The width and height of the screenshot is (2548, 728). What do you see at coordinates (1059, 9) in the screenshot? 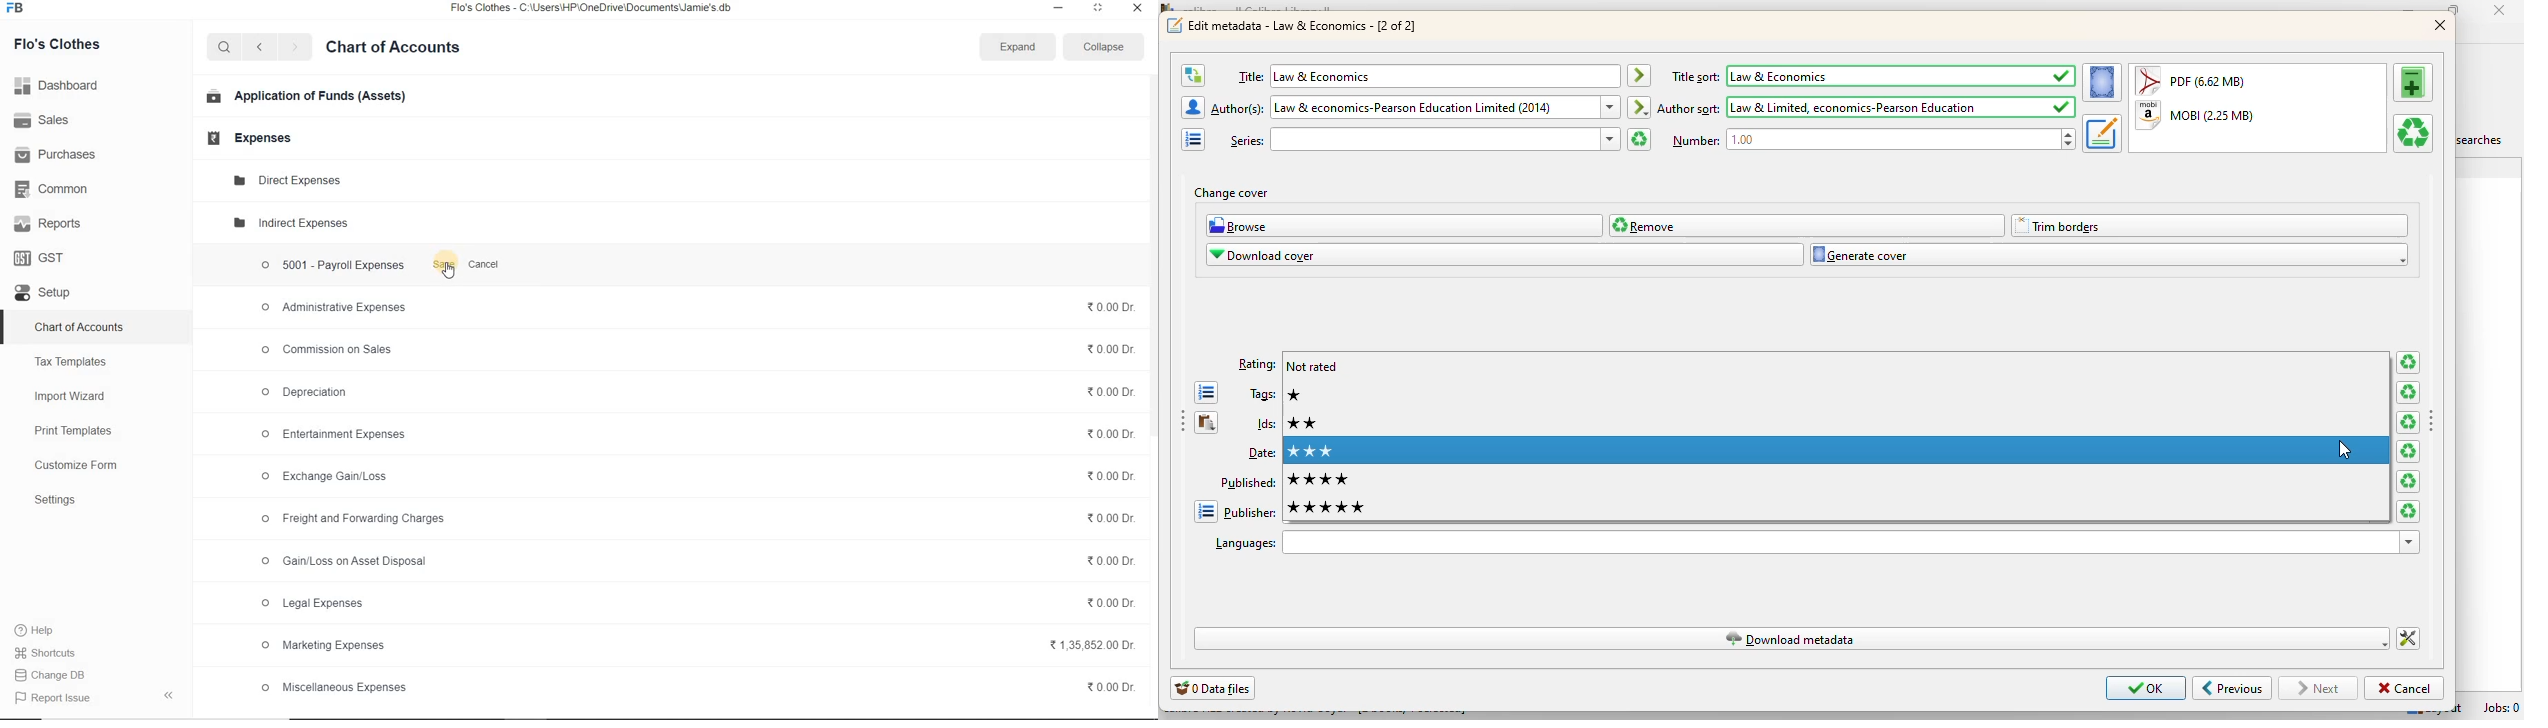
I see `minimize` at bounding box center [1059, 9].